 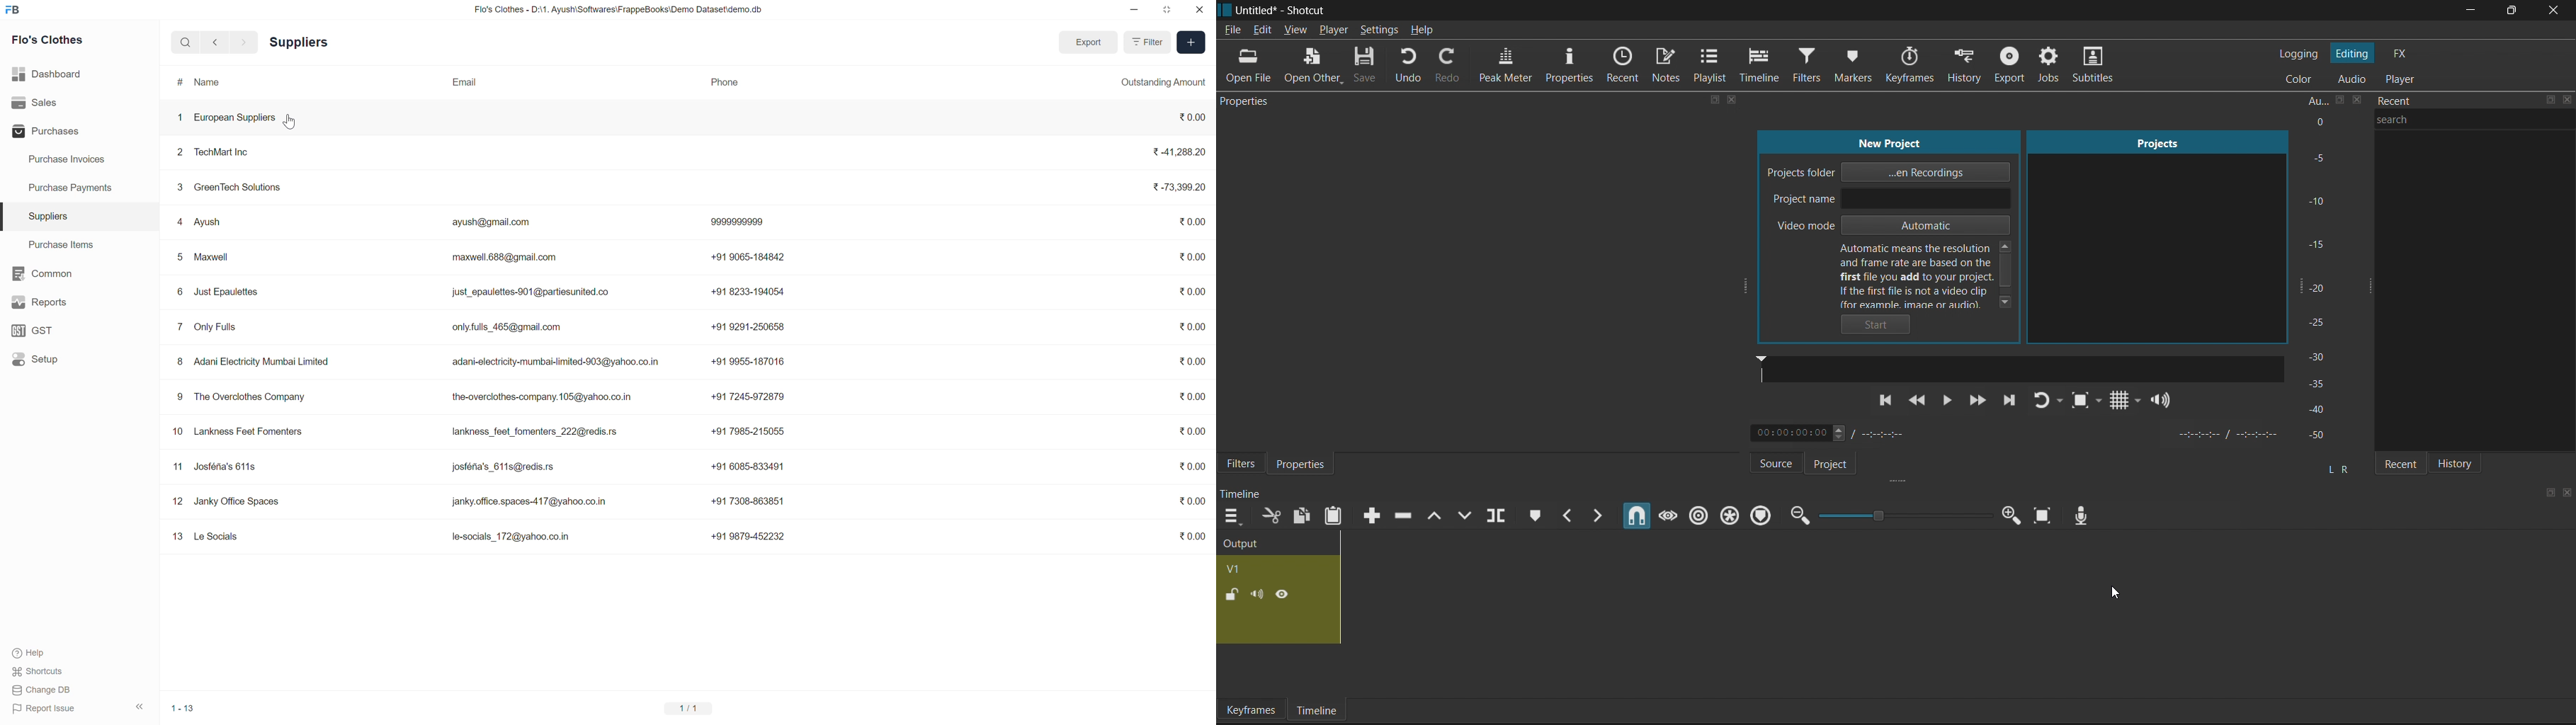 What do you see at coordinates (746, 500) in the screenshot?
I see `+91 7308-863851` at bounding box center [746, 500].